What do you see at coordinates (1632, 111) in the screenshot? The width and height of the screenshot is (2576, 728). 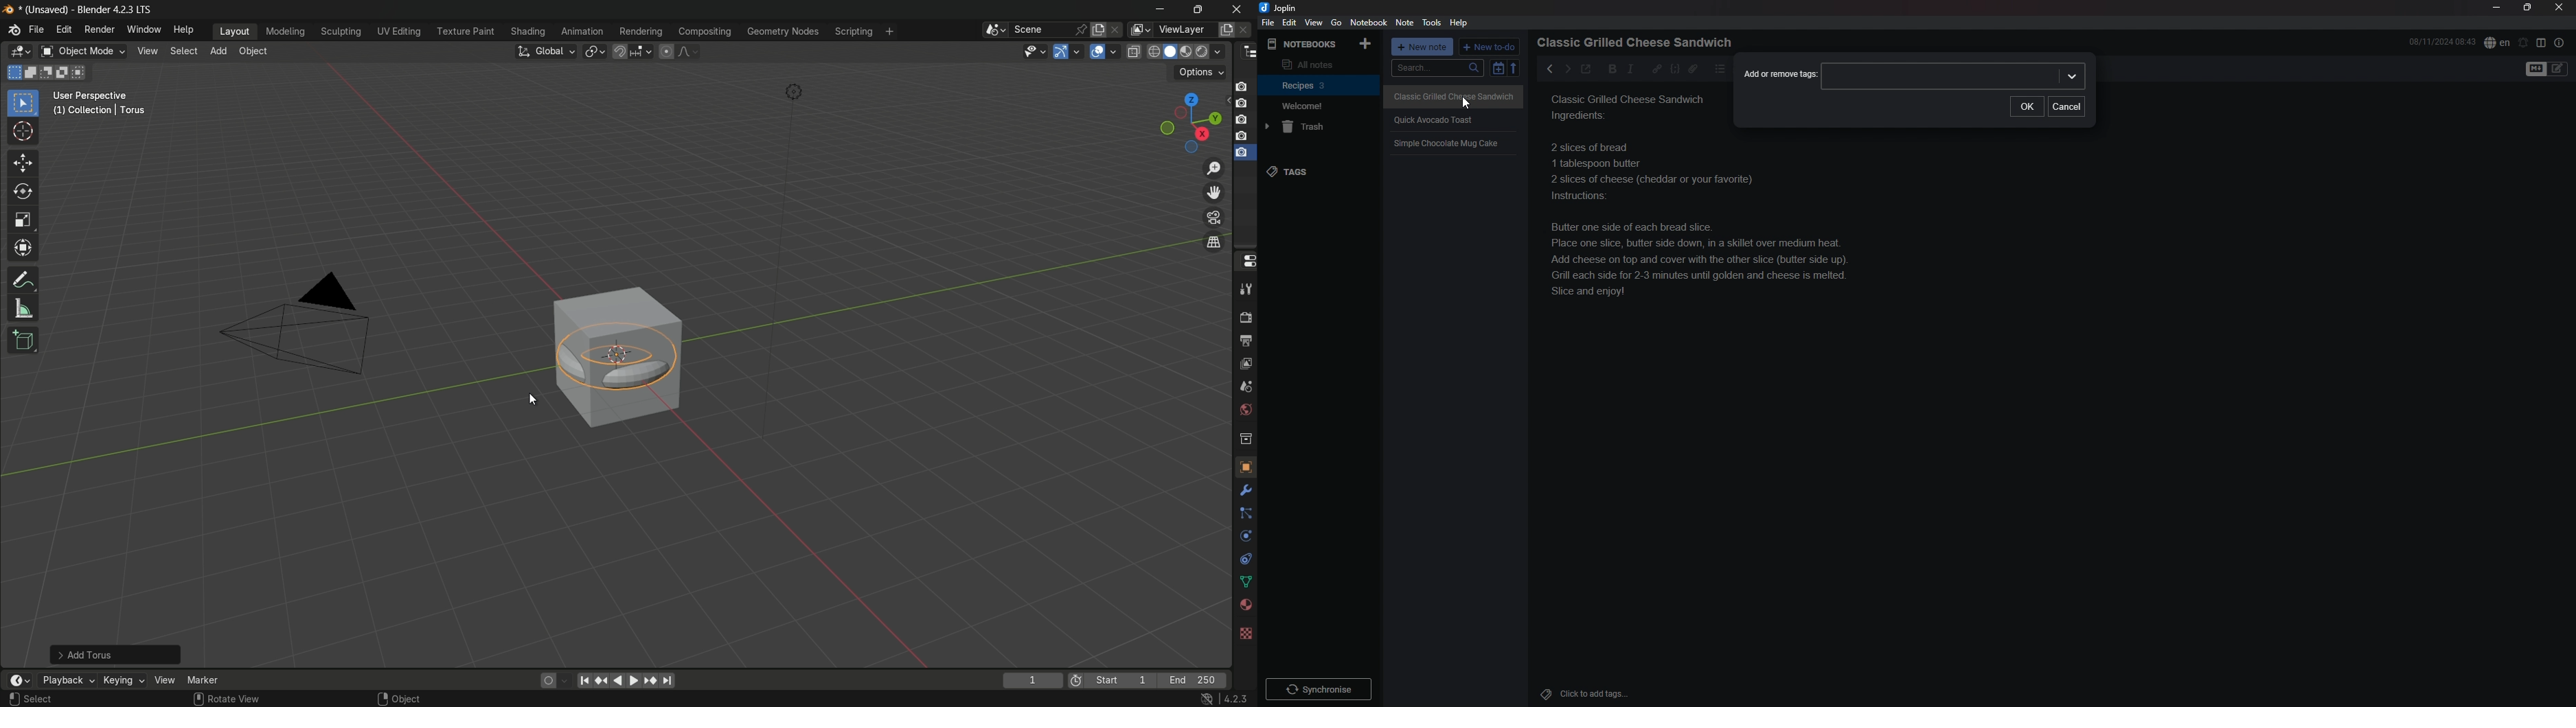 I see `recipe` at bounding box center [1632, 111].